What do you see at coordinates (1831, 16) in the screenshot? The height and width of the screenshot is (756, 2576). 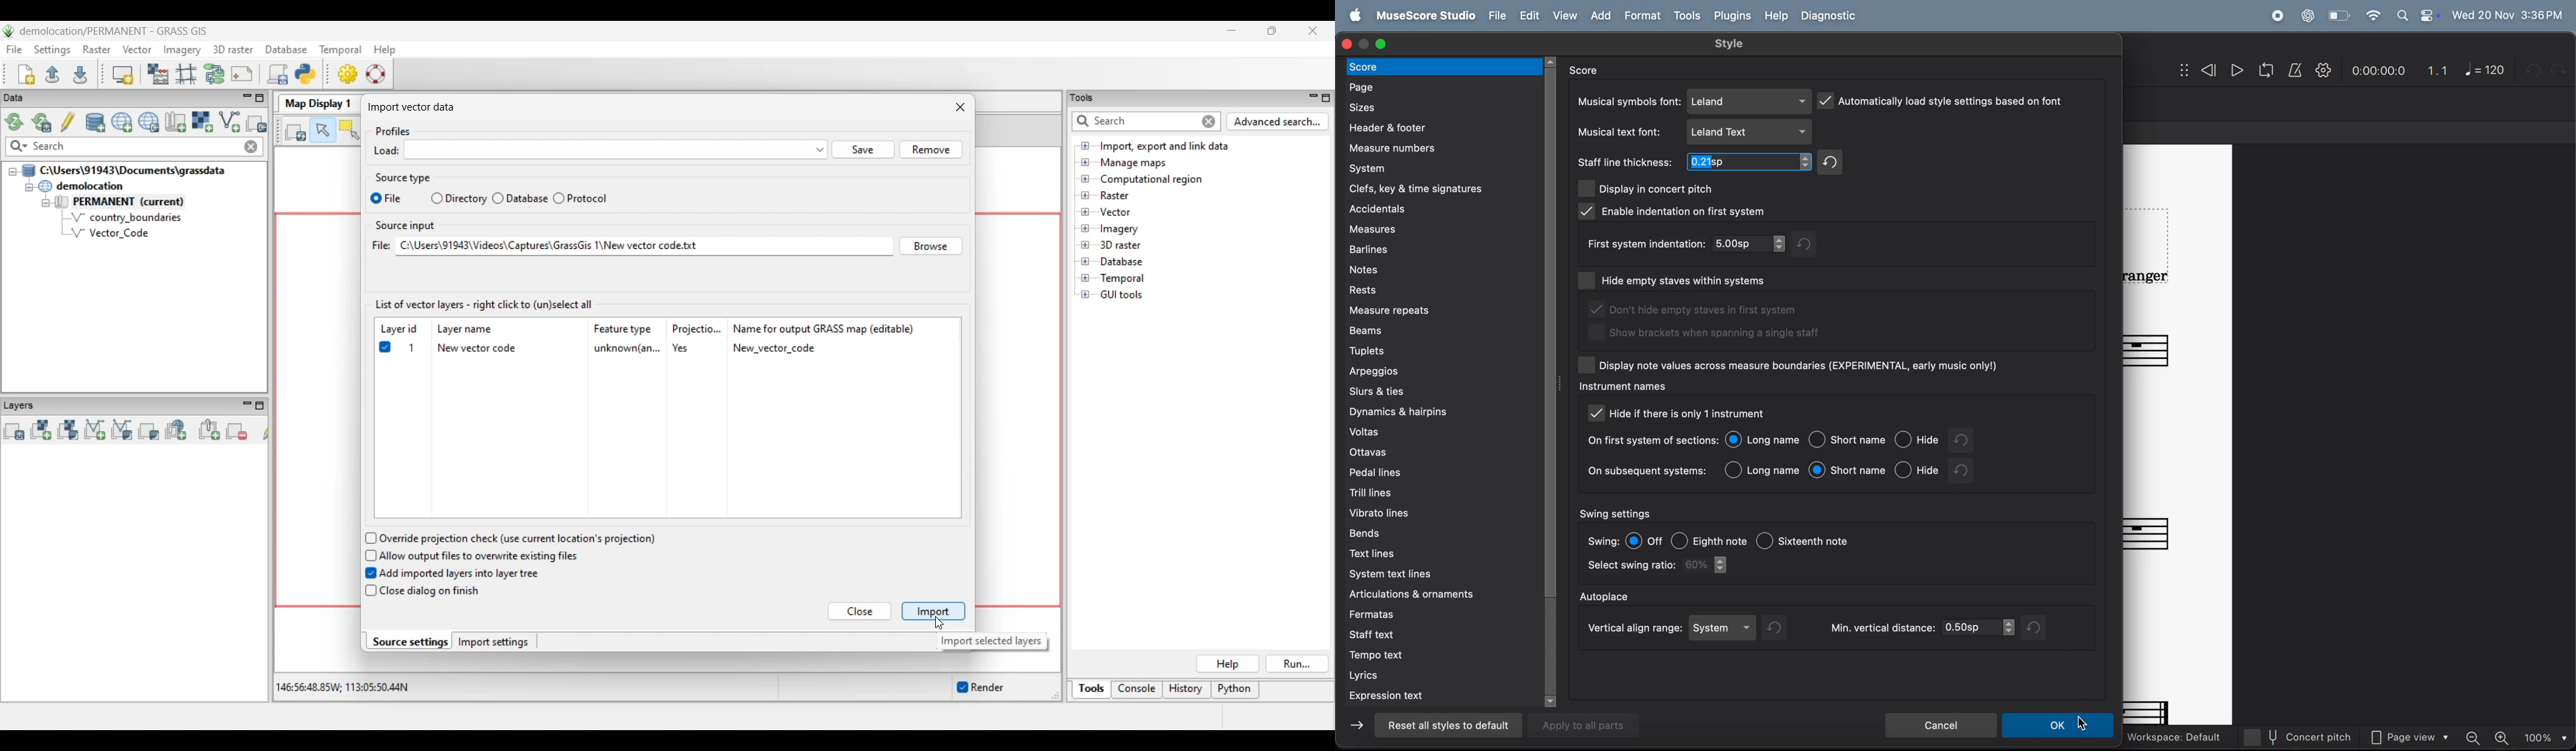 I see `diagnostics` at bounding box center [1831, 16].